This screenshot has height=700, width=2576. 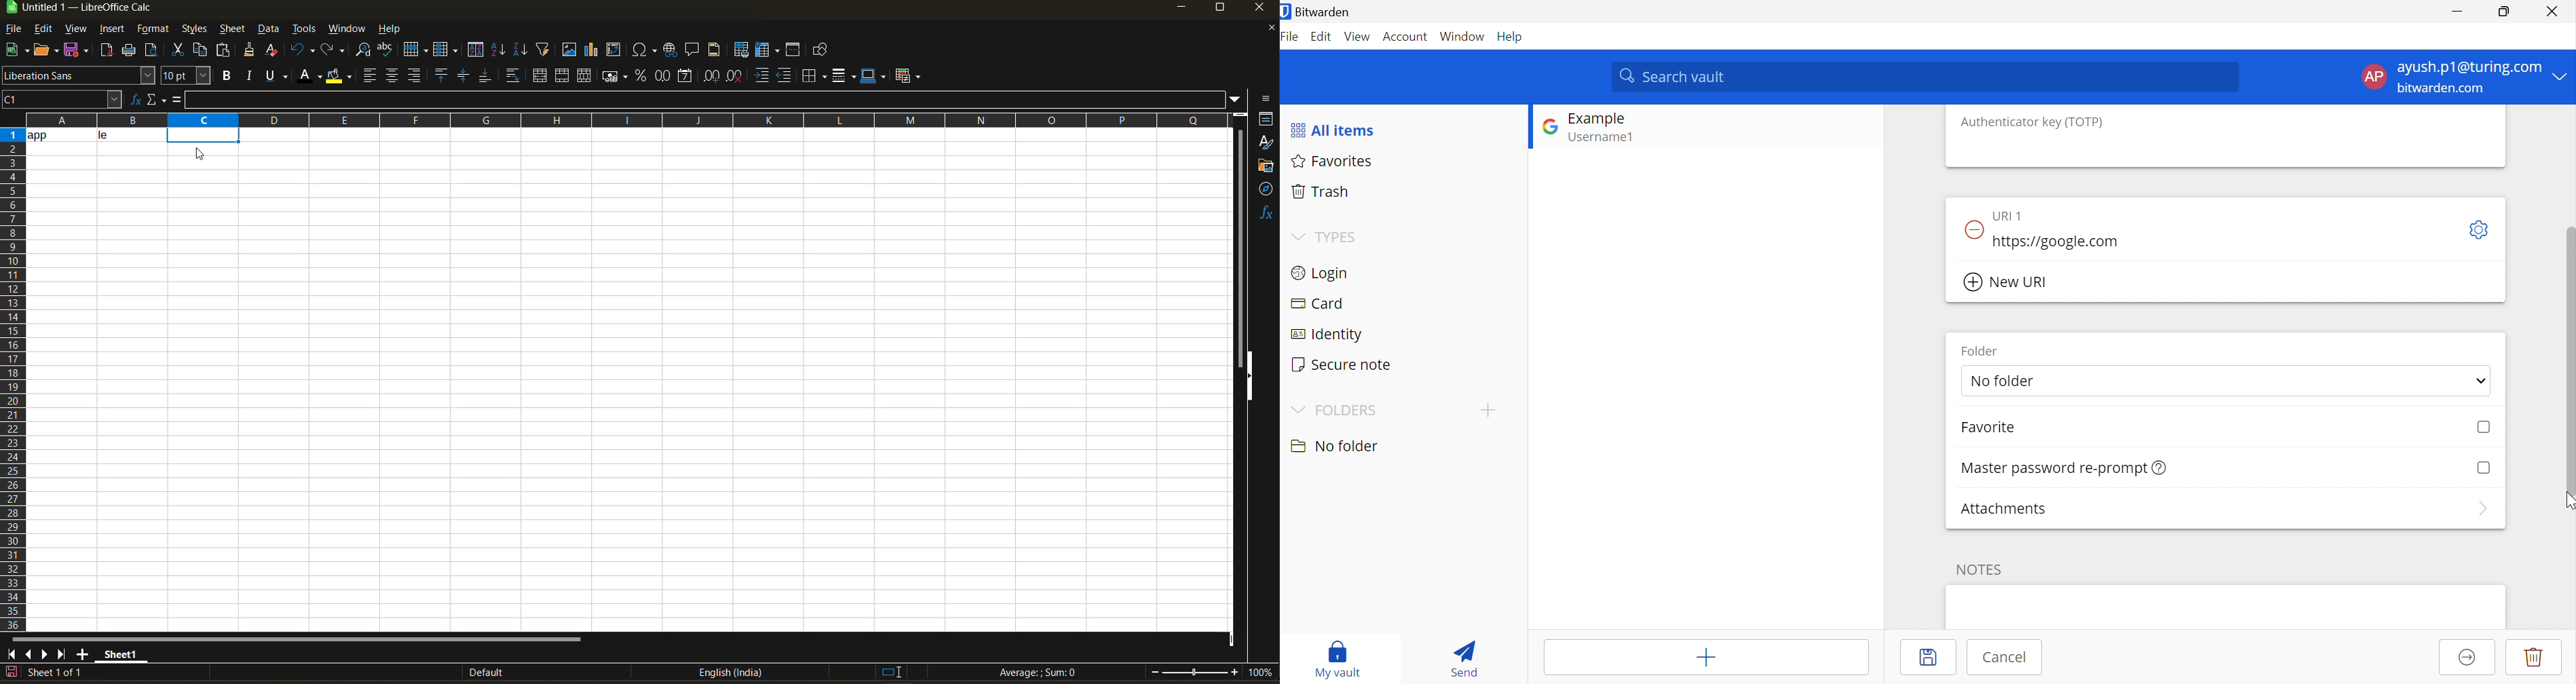 I want to click on sort descending, so click(x=519, y=49).